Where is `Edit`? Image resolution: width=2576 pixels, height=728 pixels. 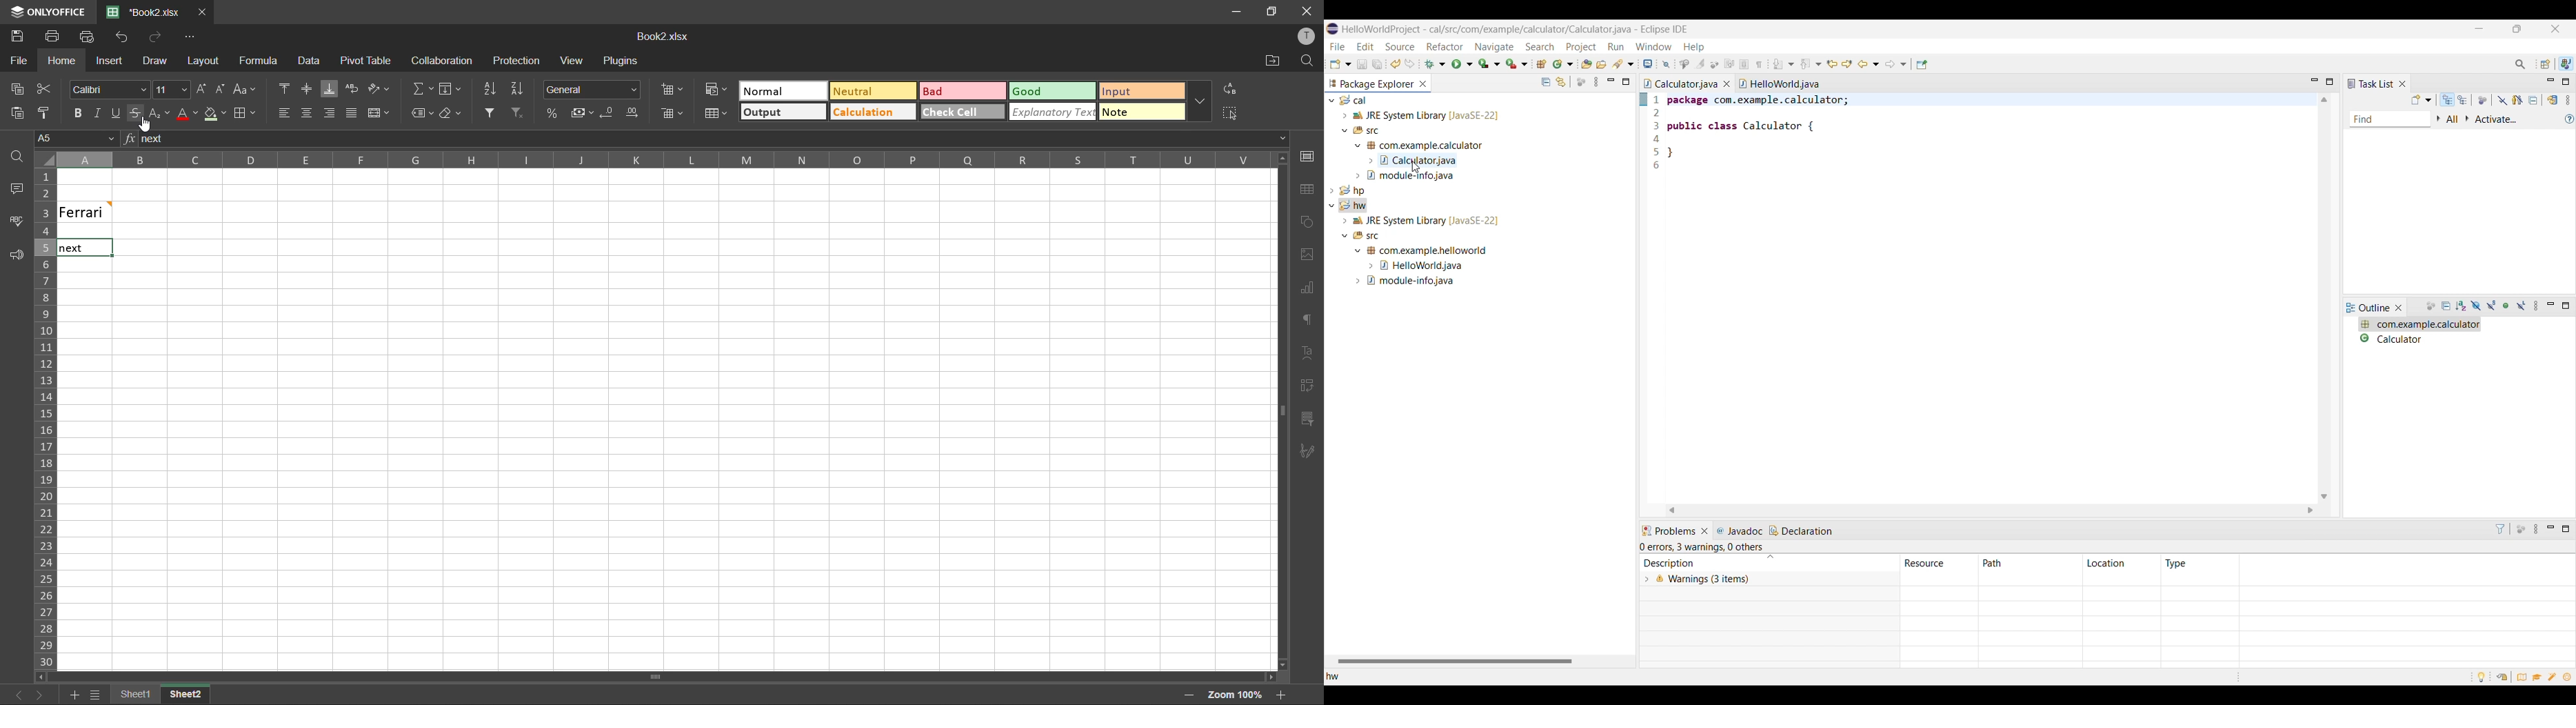
Edit is located at coordinates (1365, 46).